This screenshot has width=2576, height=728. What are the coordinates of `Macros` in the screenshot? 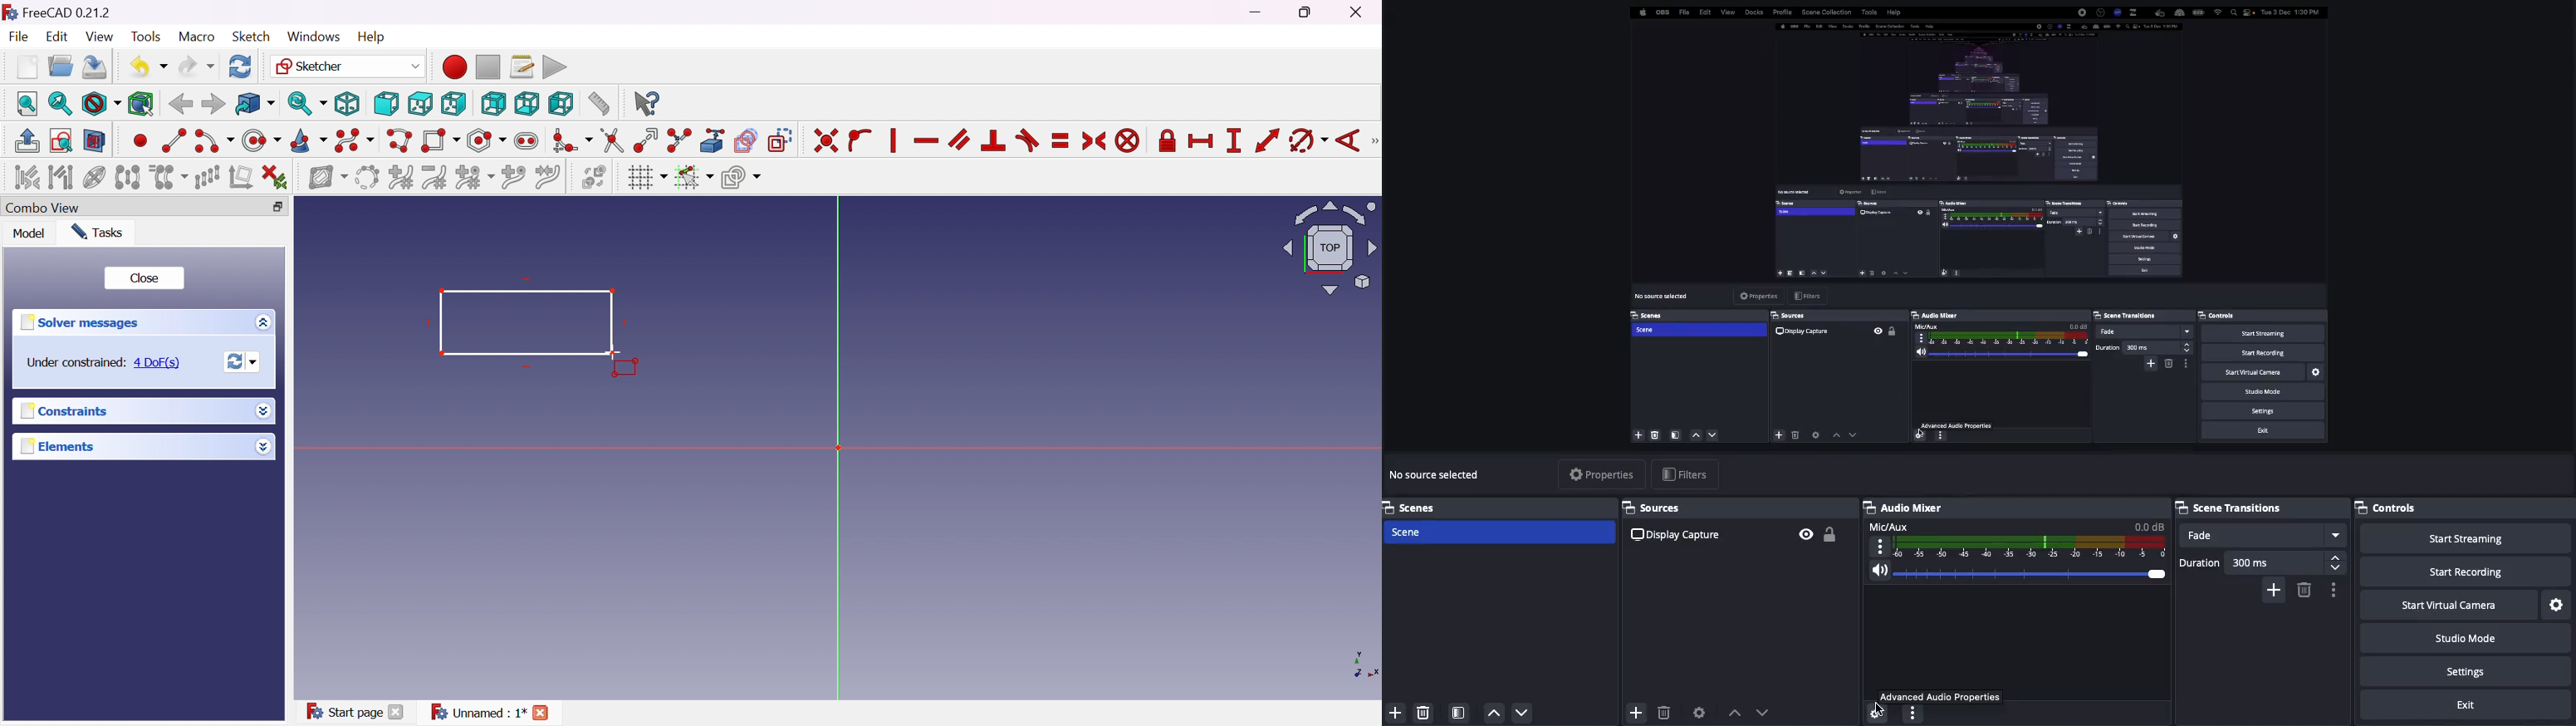 It's located at (522, 66).